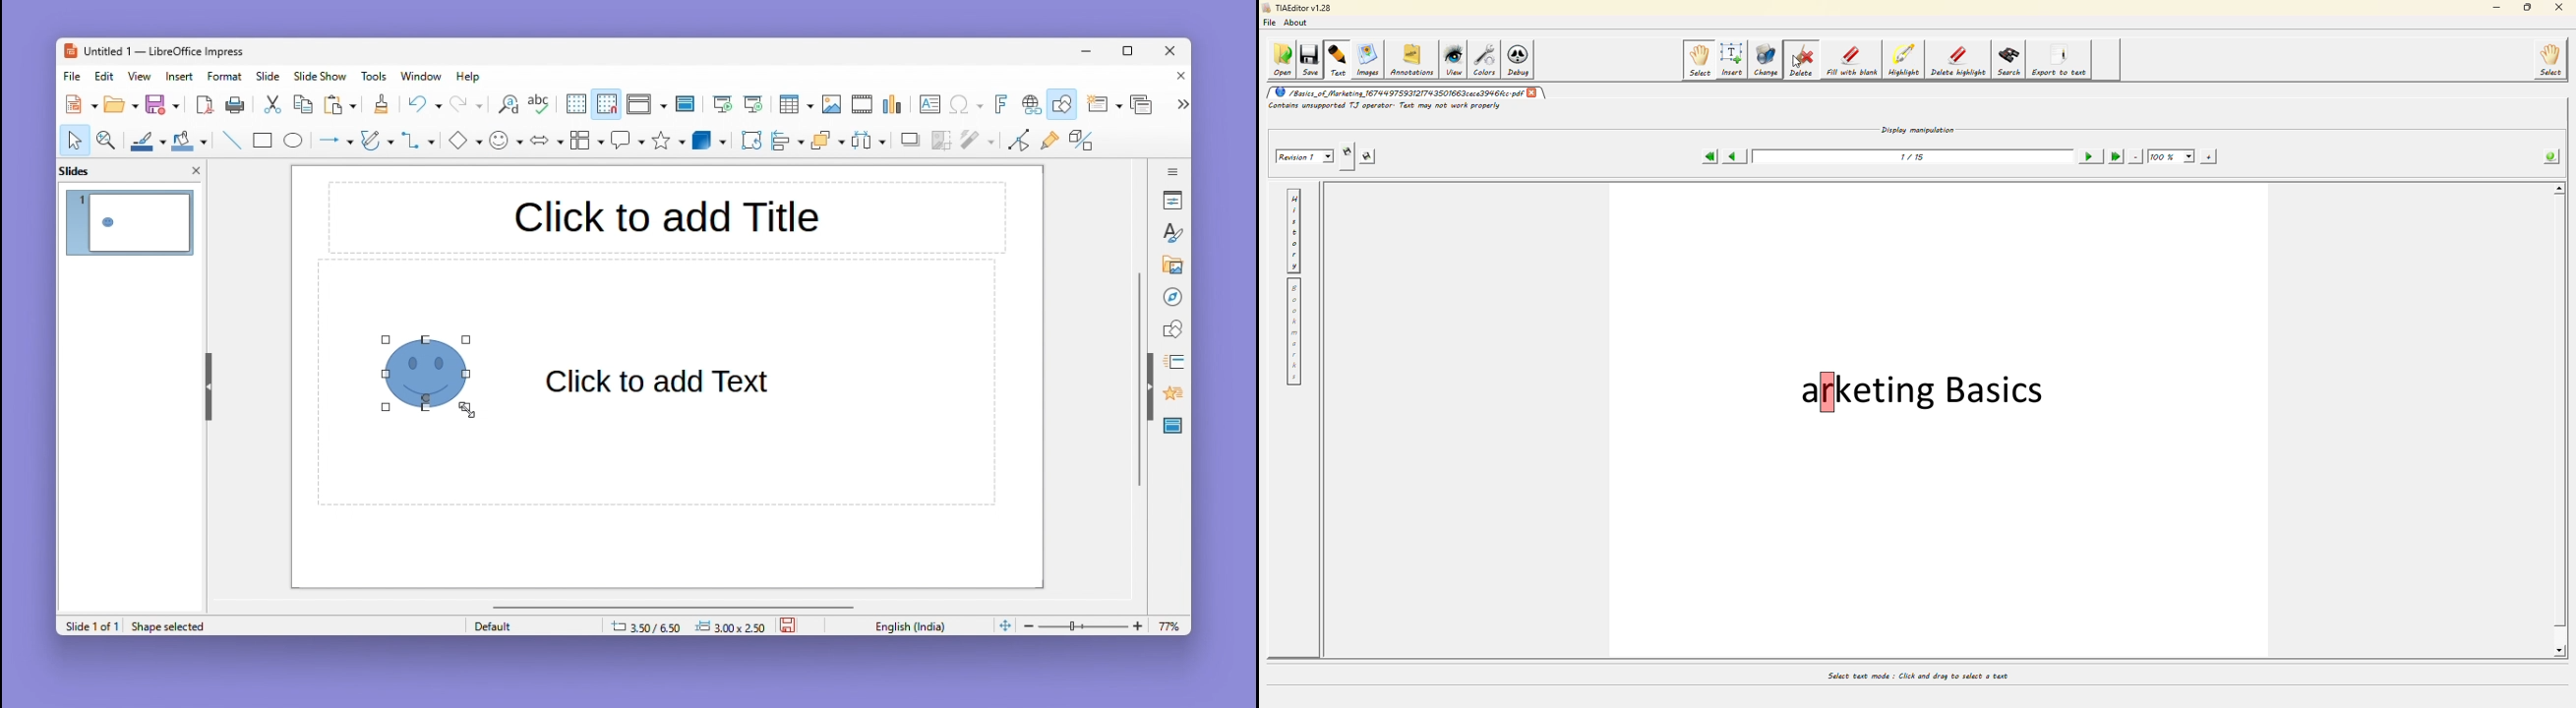  Describe the element at coordinates (433, 373) in the screenshot. I see `Shape Symbol (Smiley)` at that location.